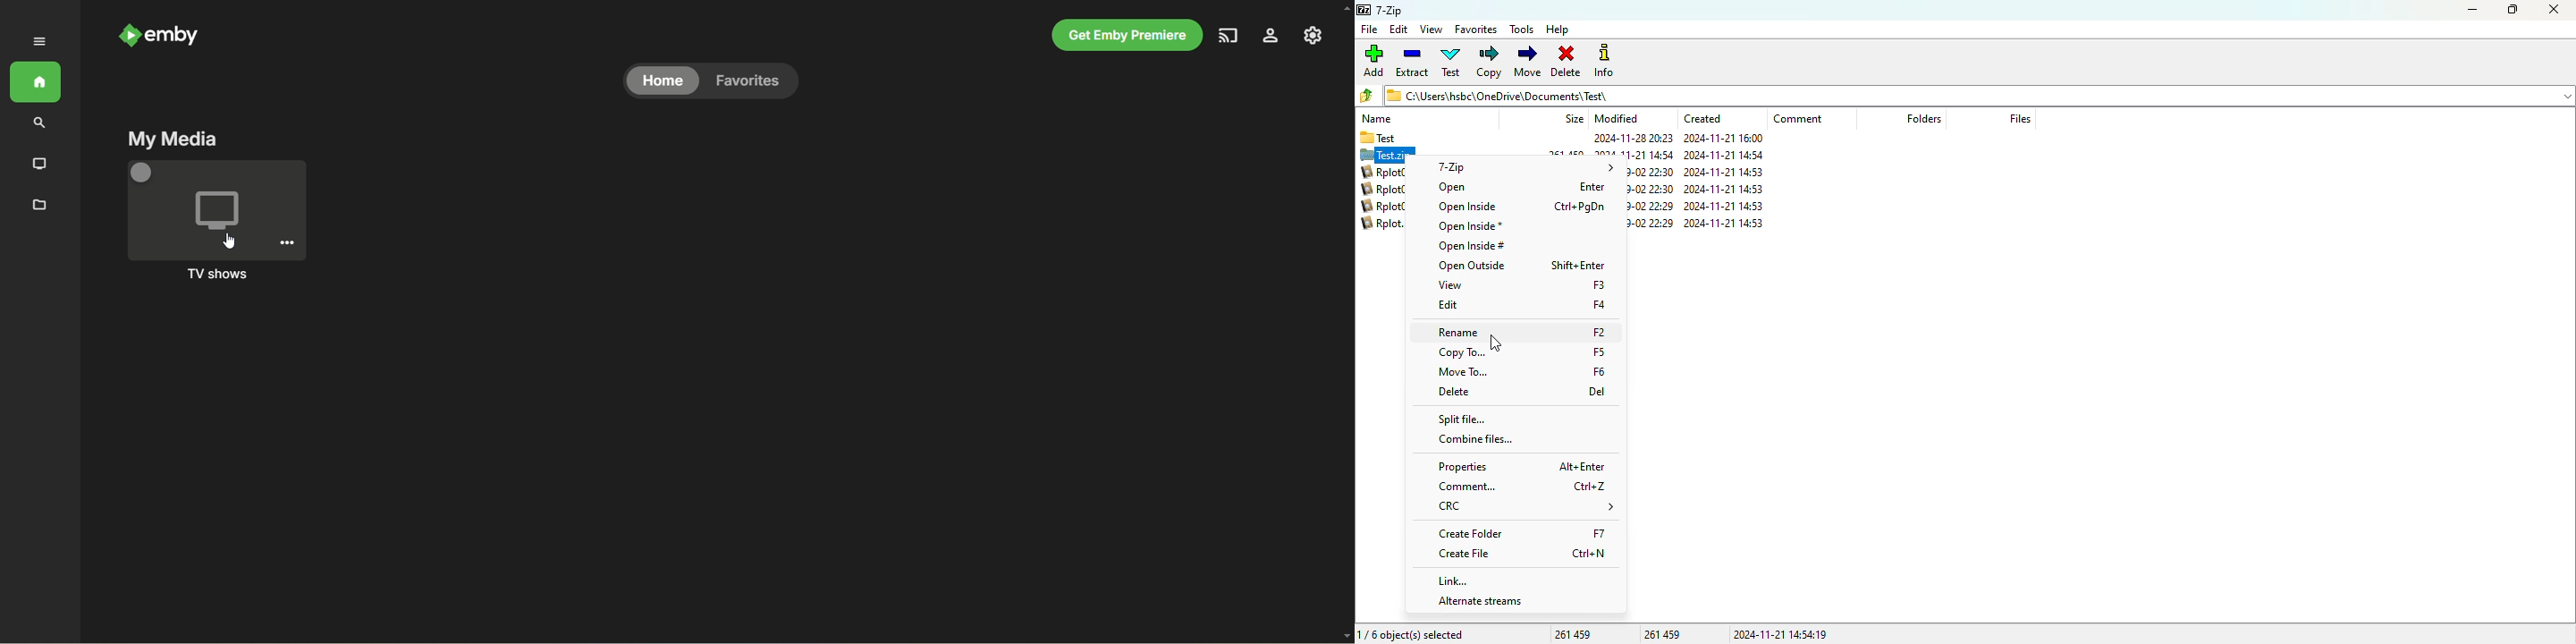  I want to click on minimize, so click(2473, 10).